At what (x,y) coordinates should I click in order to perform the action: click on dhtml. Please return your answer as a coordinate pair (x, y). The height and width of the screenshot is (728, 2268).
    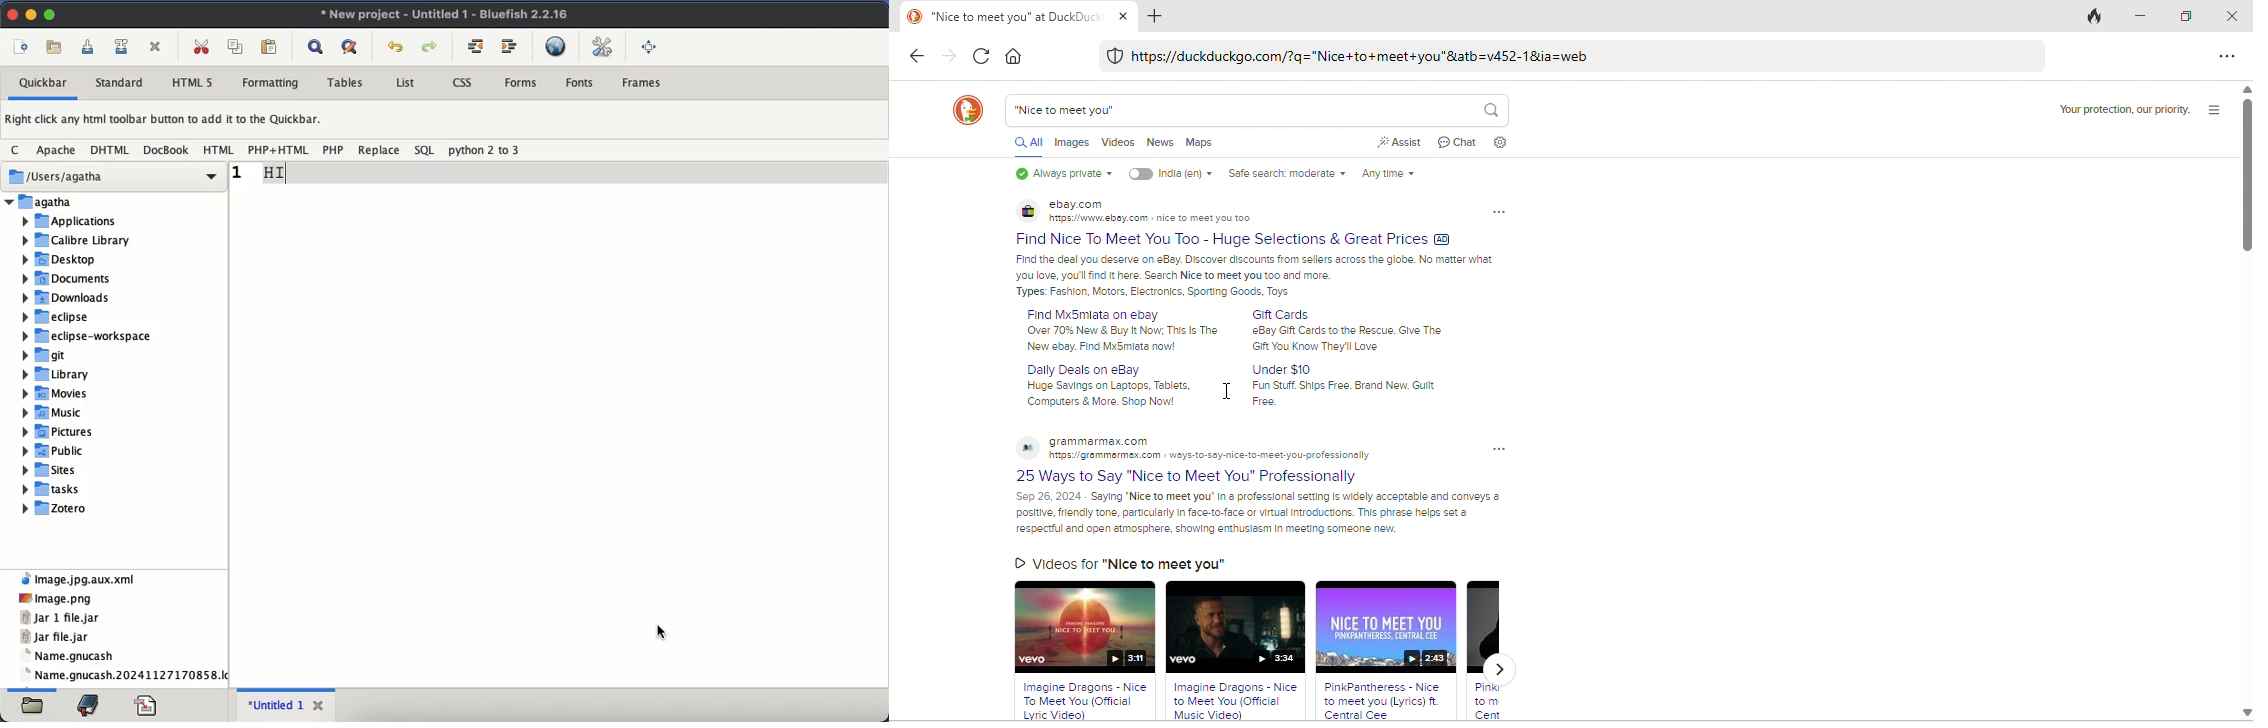
    Looking at the image, I should click on (111, 151).